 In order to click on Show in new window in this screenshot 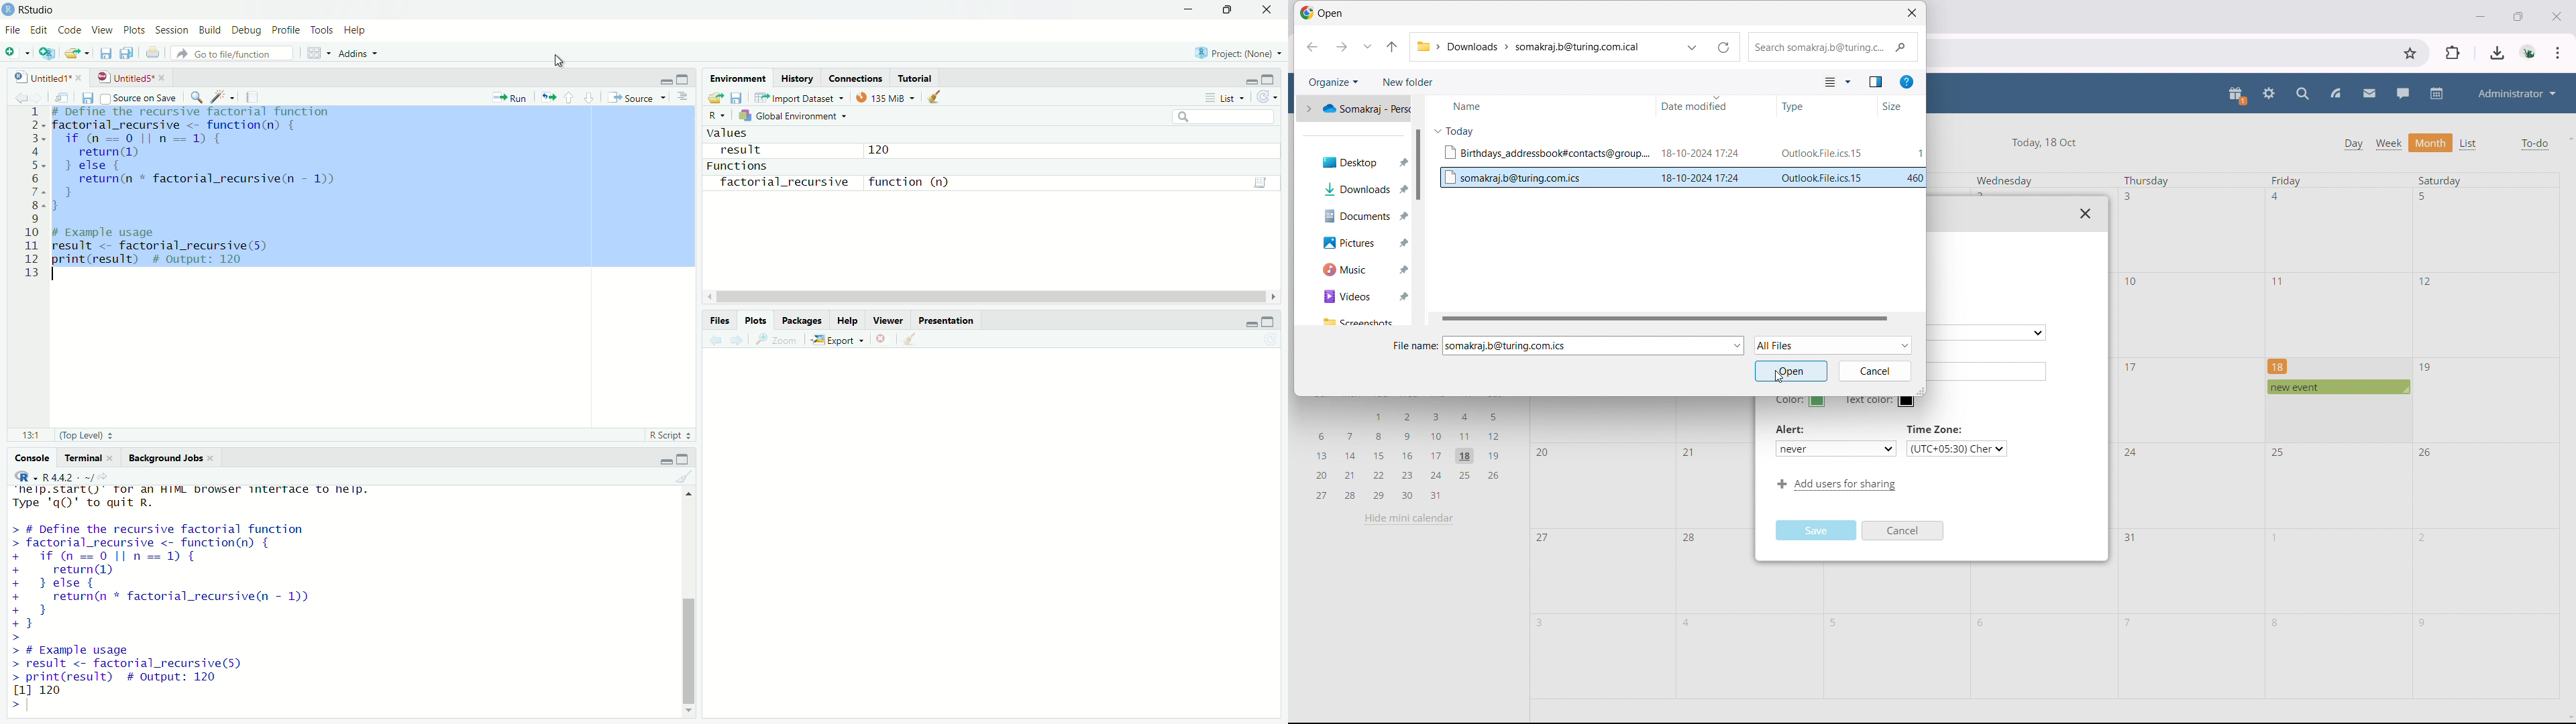, I will do `click(65, 96)`.